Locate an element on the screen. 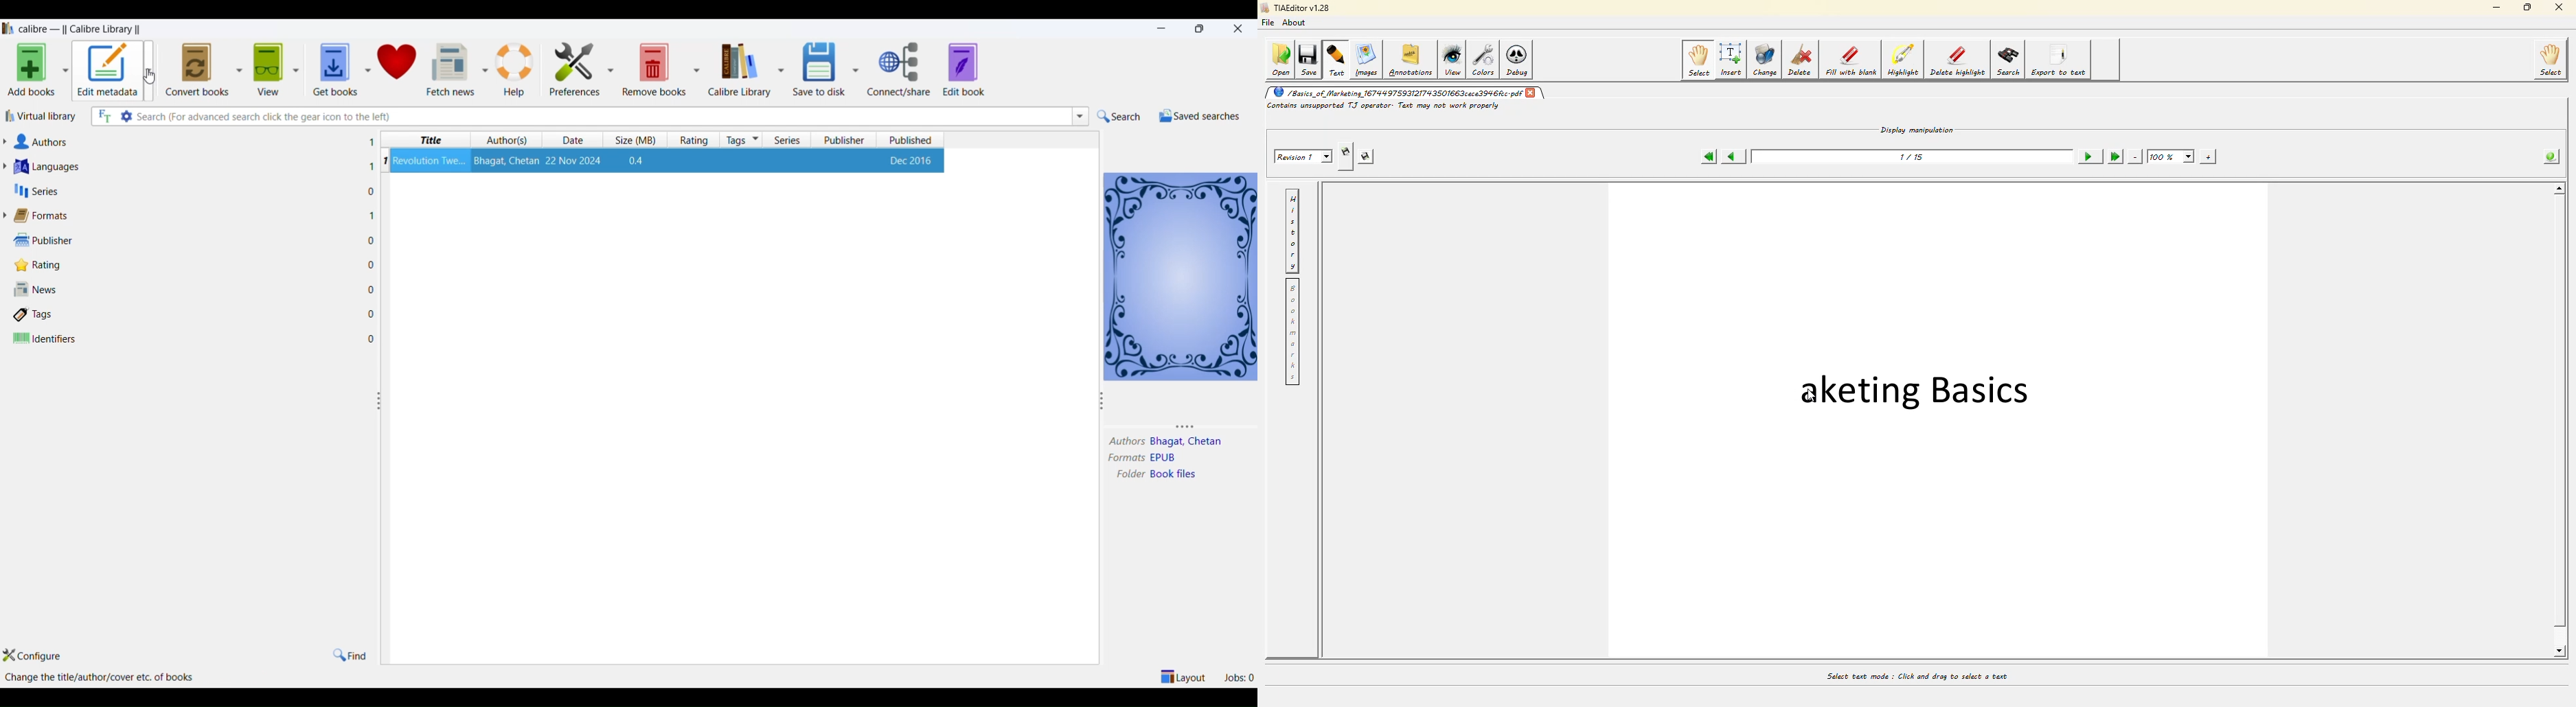 The width and height of the screenshot is (2576, 728). remove books is located at coordinates (655, 68).